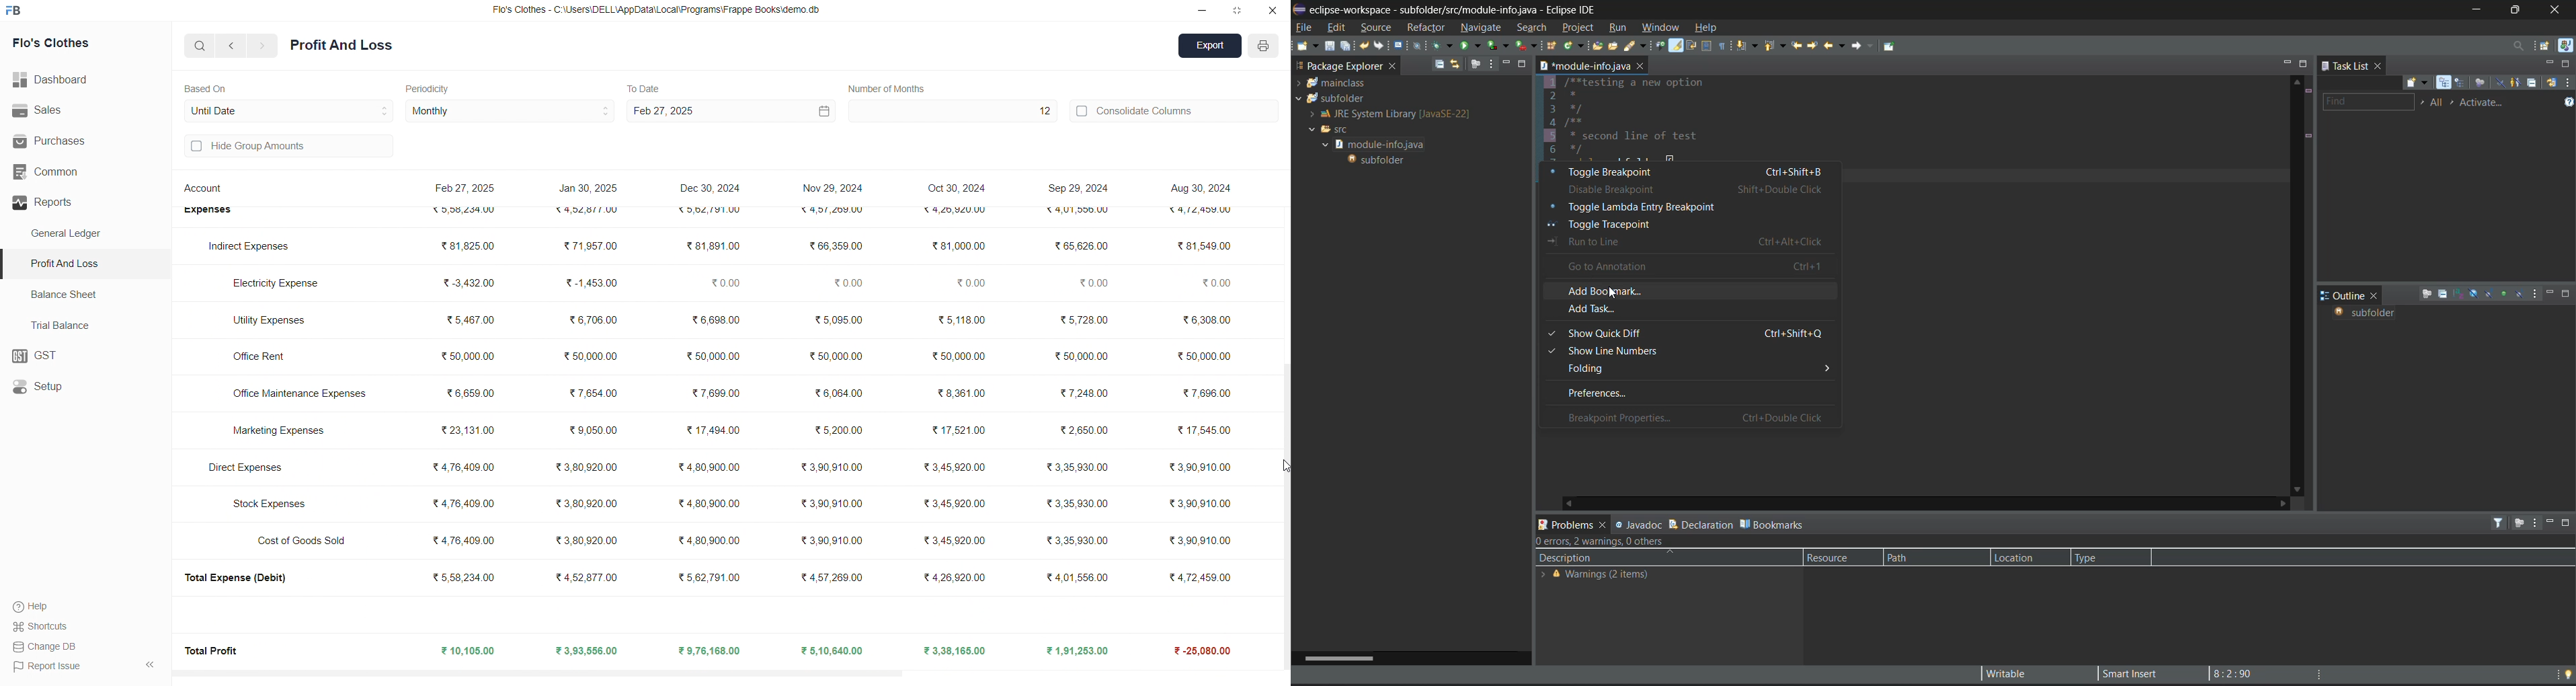 This screenshot has height=700, width=2576. What do you see at coordinates (1832, 45) in the screenshot?
I see `back` at bounding box center [1832, 45].